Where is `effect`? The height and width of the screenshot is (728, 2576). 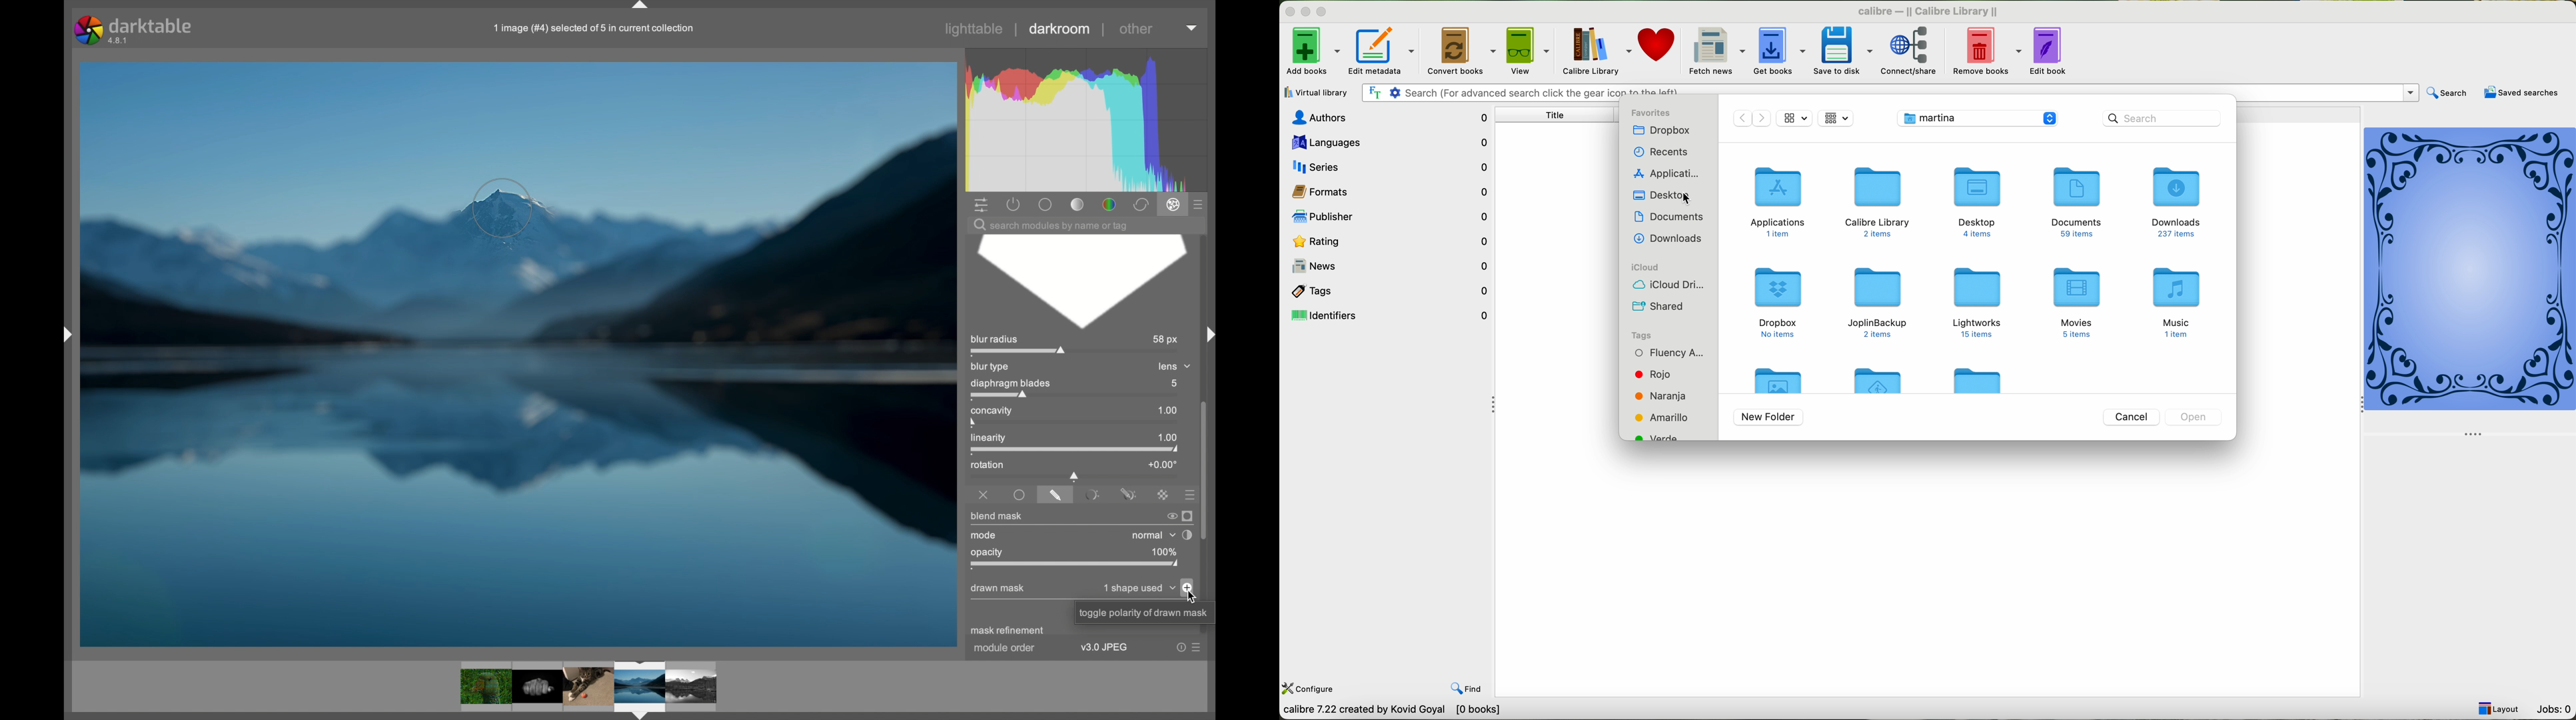 effect is located at coordinates (1173, 205).